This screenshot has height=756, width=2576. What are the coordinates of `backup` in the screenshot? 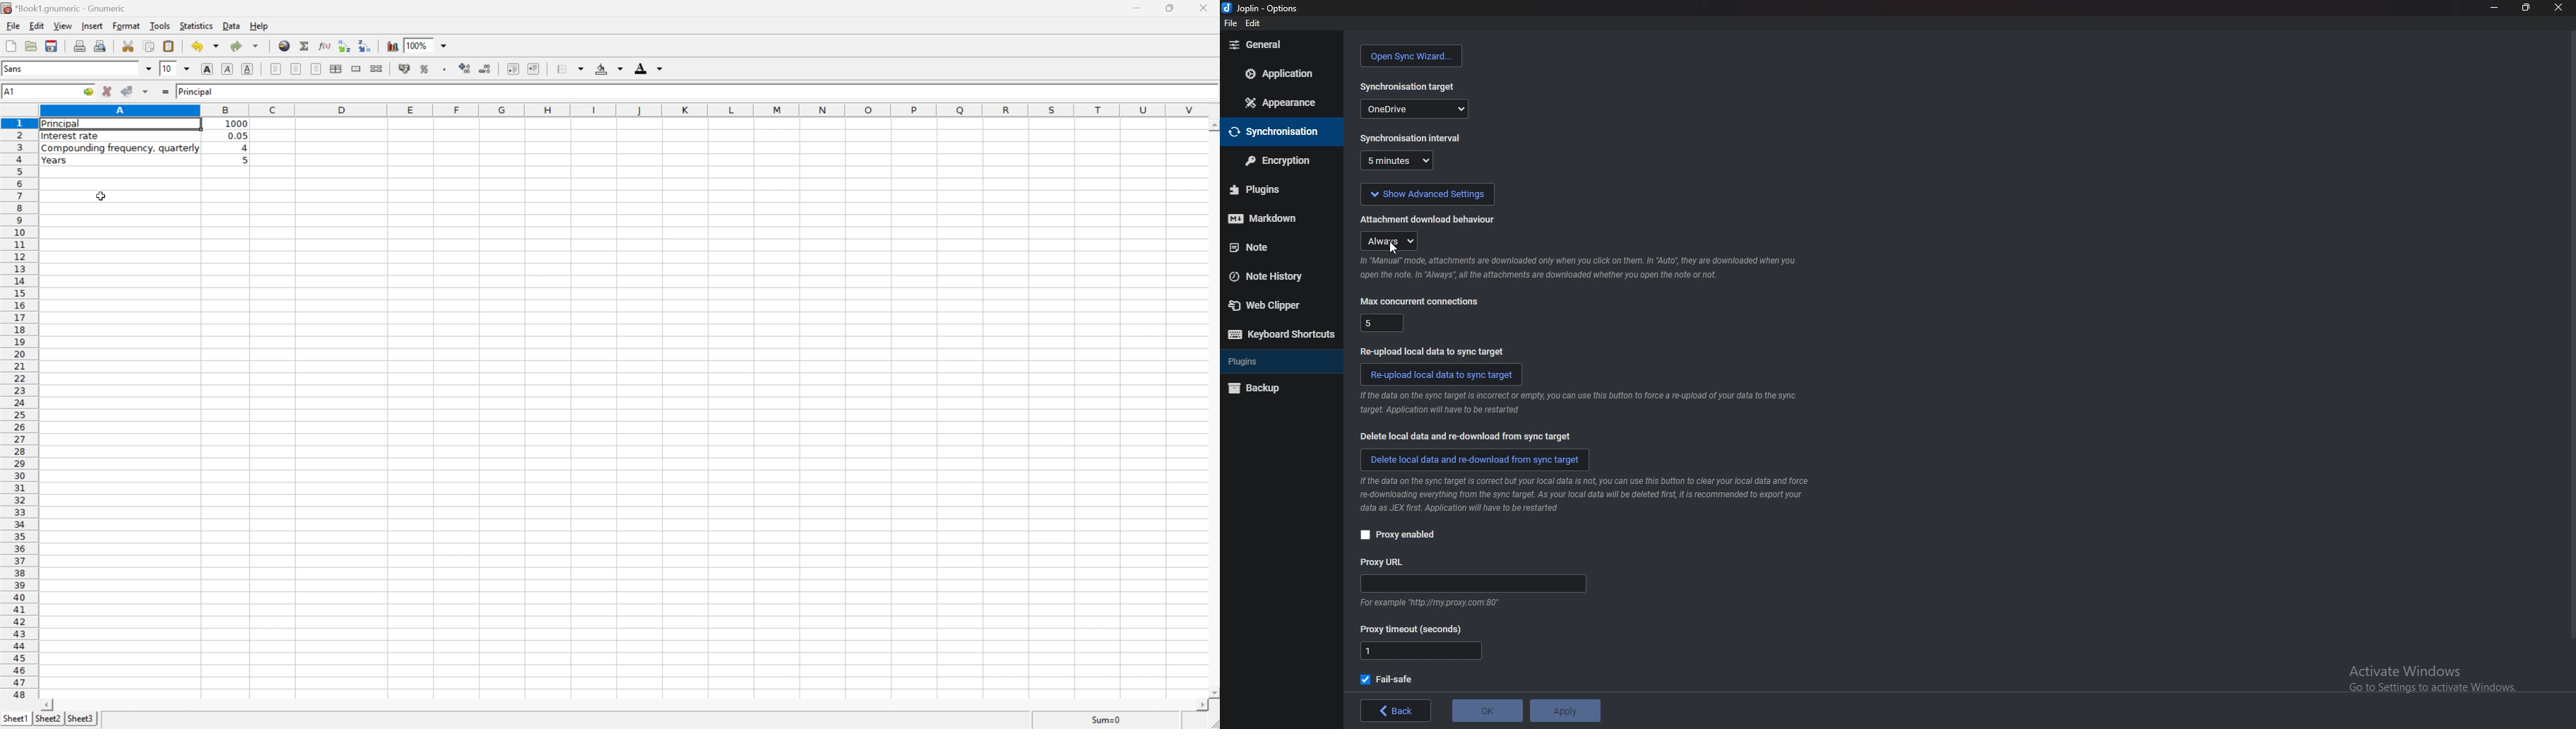 It's located at (1261, 389).